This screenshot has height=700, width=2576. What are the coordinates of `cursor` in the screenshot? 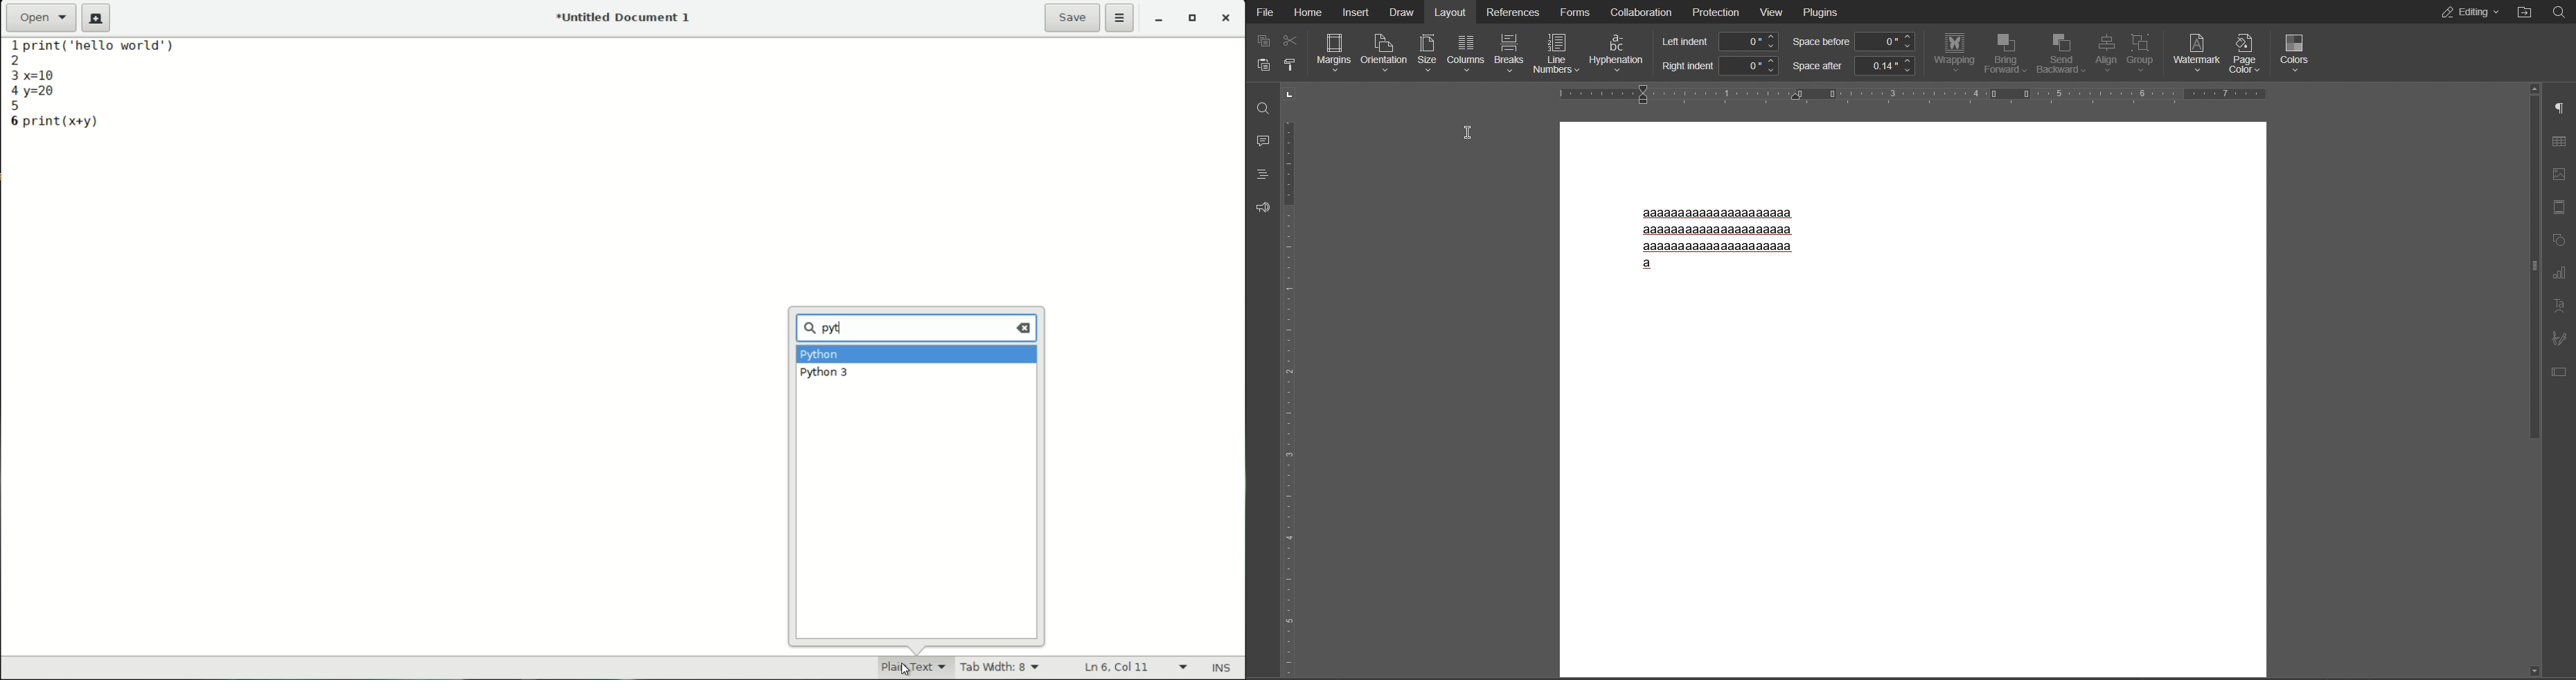 It's located at (904, 667).